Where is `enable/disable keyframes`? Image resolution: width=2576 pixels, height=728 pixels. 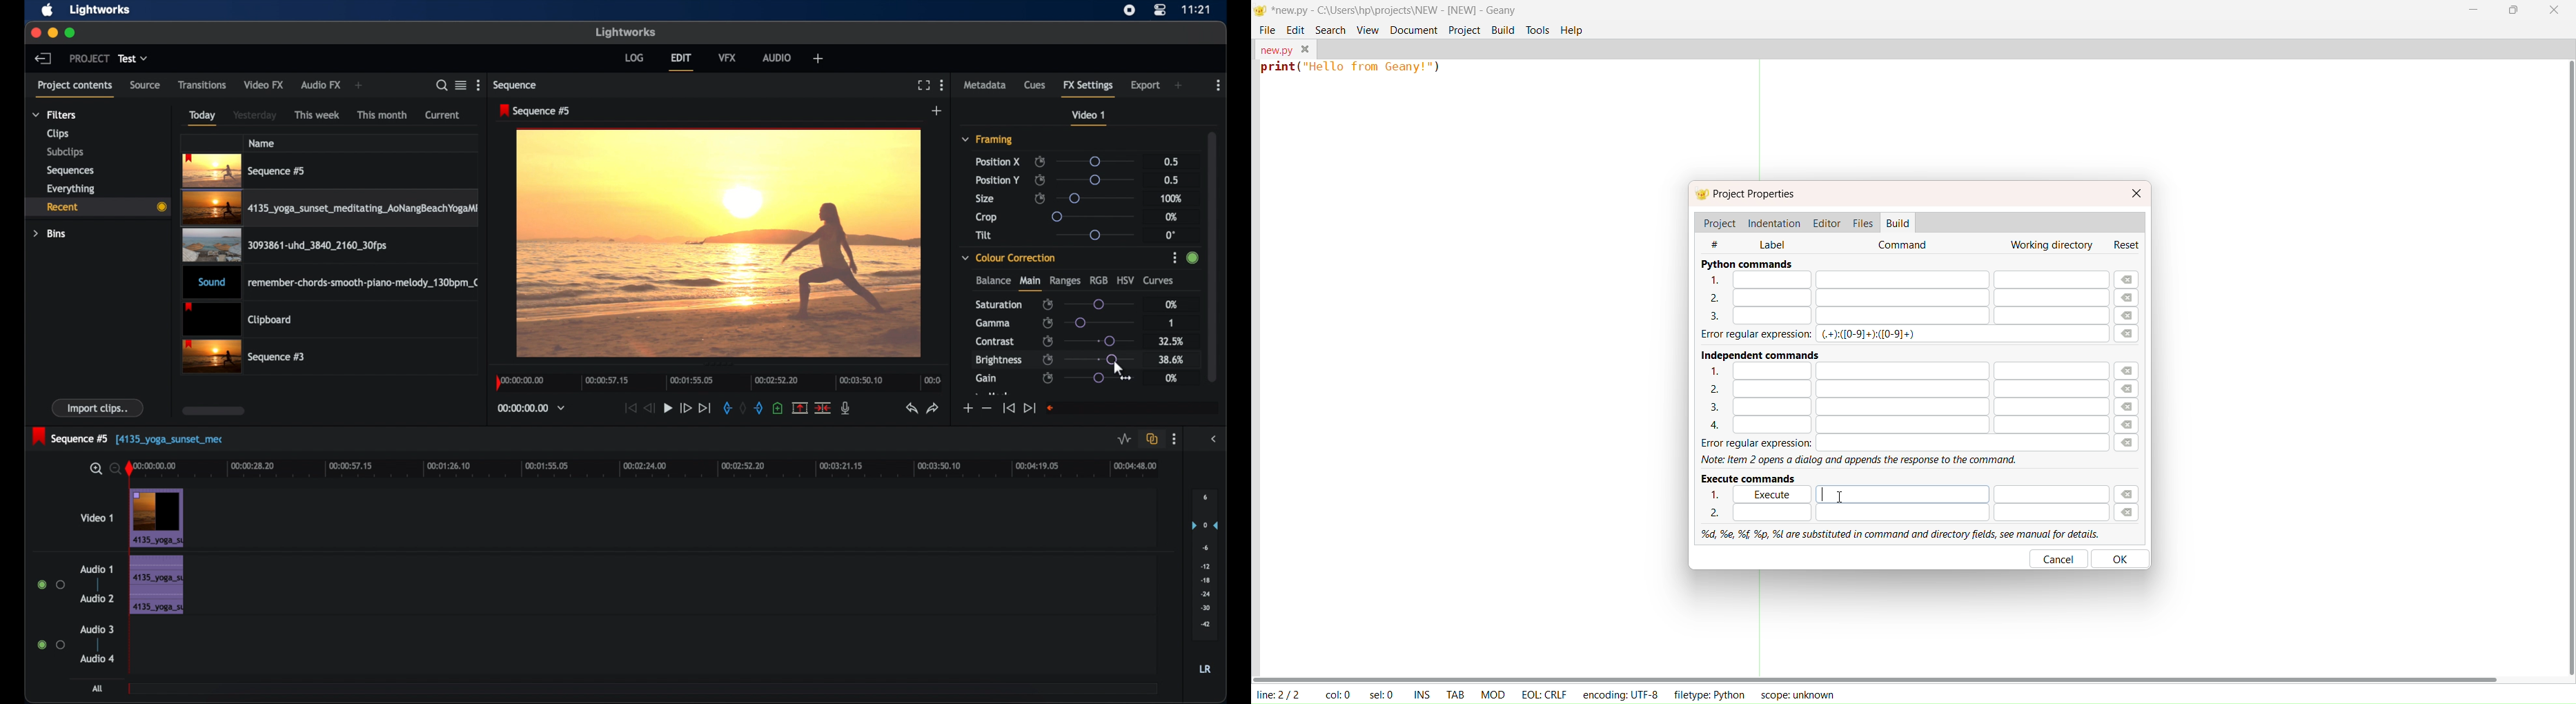 enable/disable keyframes is located at coordinates (1040, 162).